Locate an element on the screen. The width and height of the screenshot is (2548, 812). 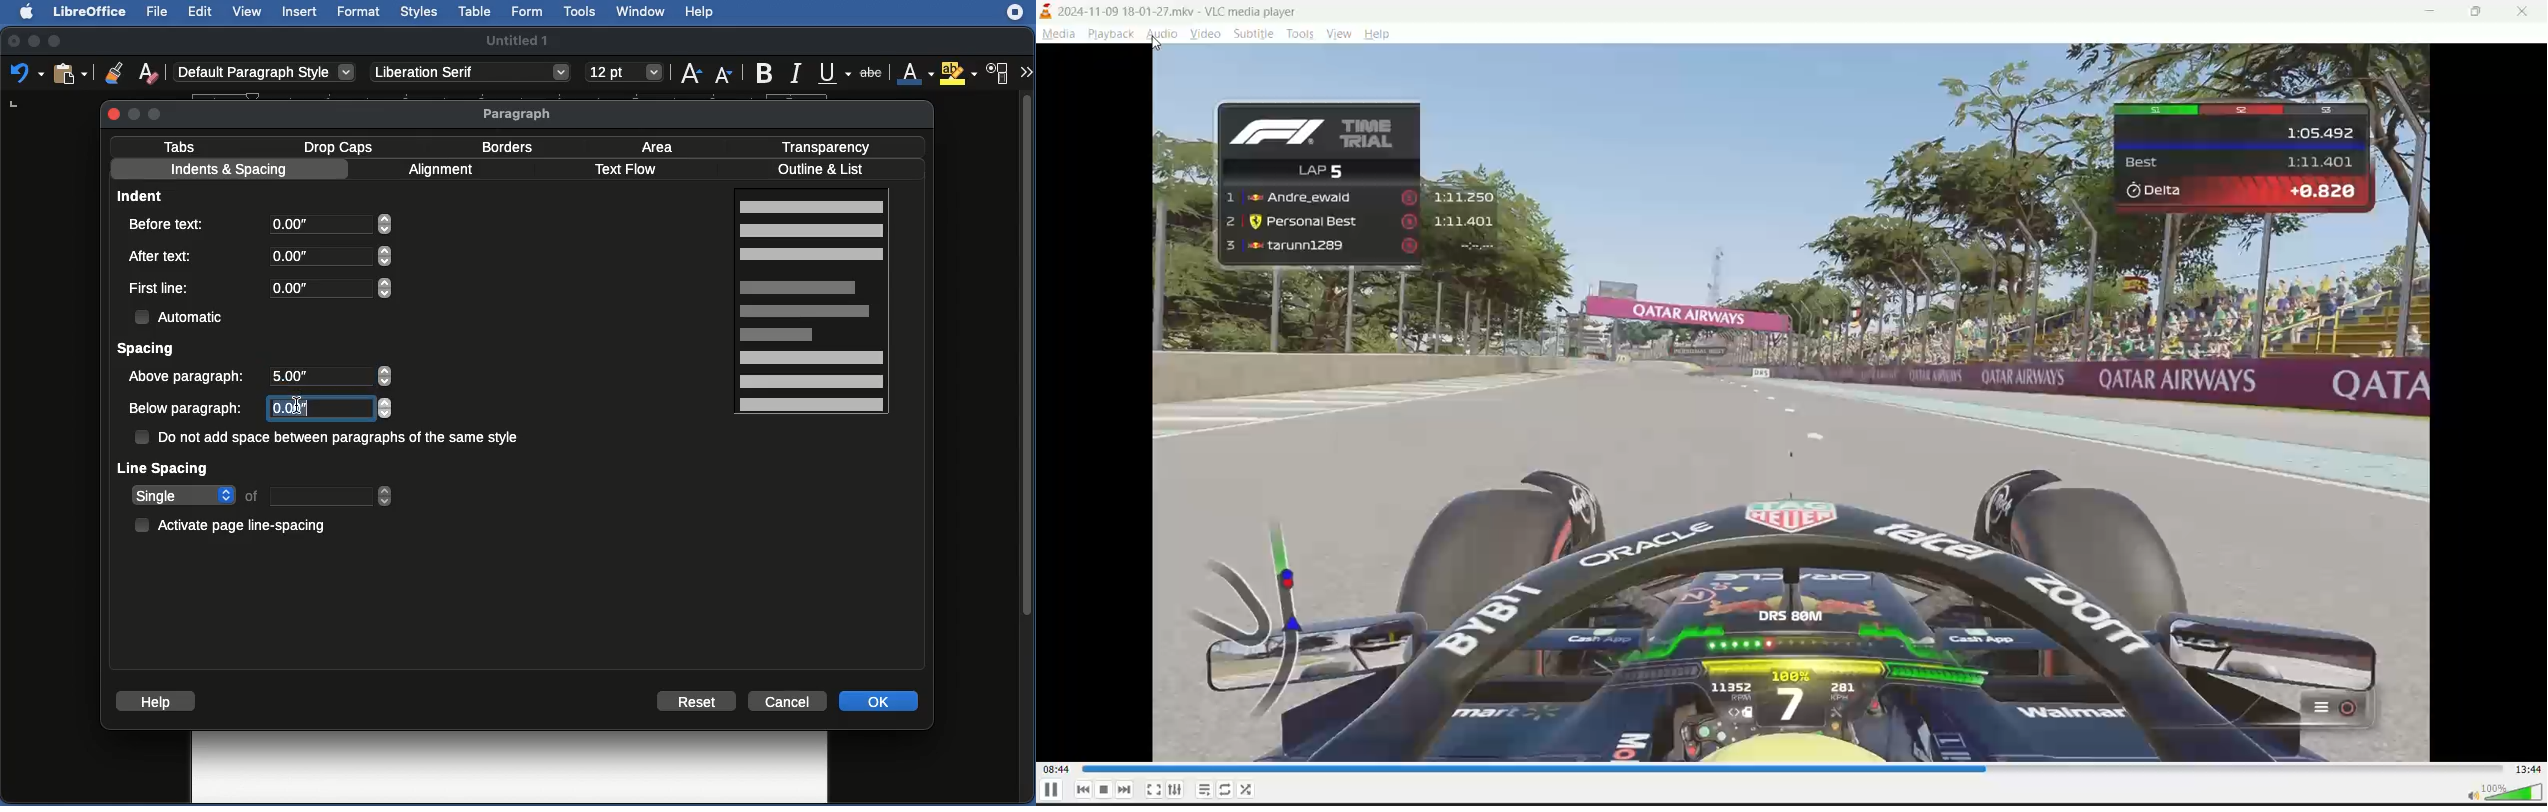
File is located at coordinates (155, 12).